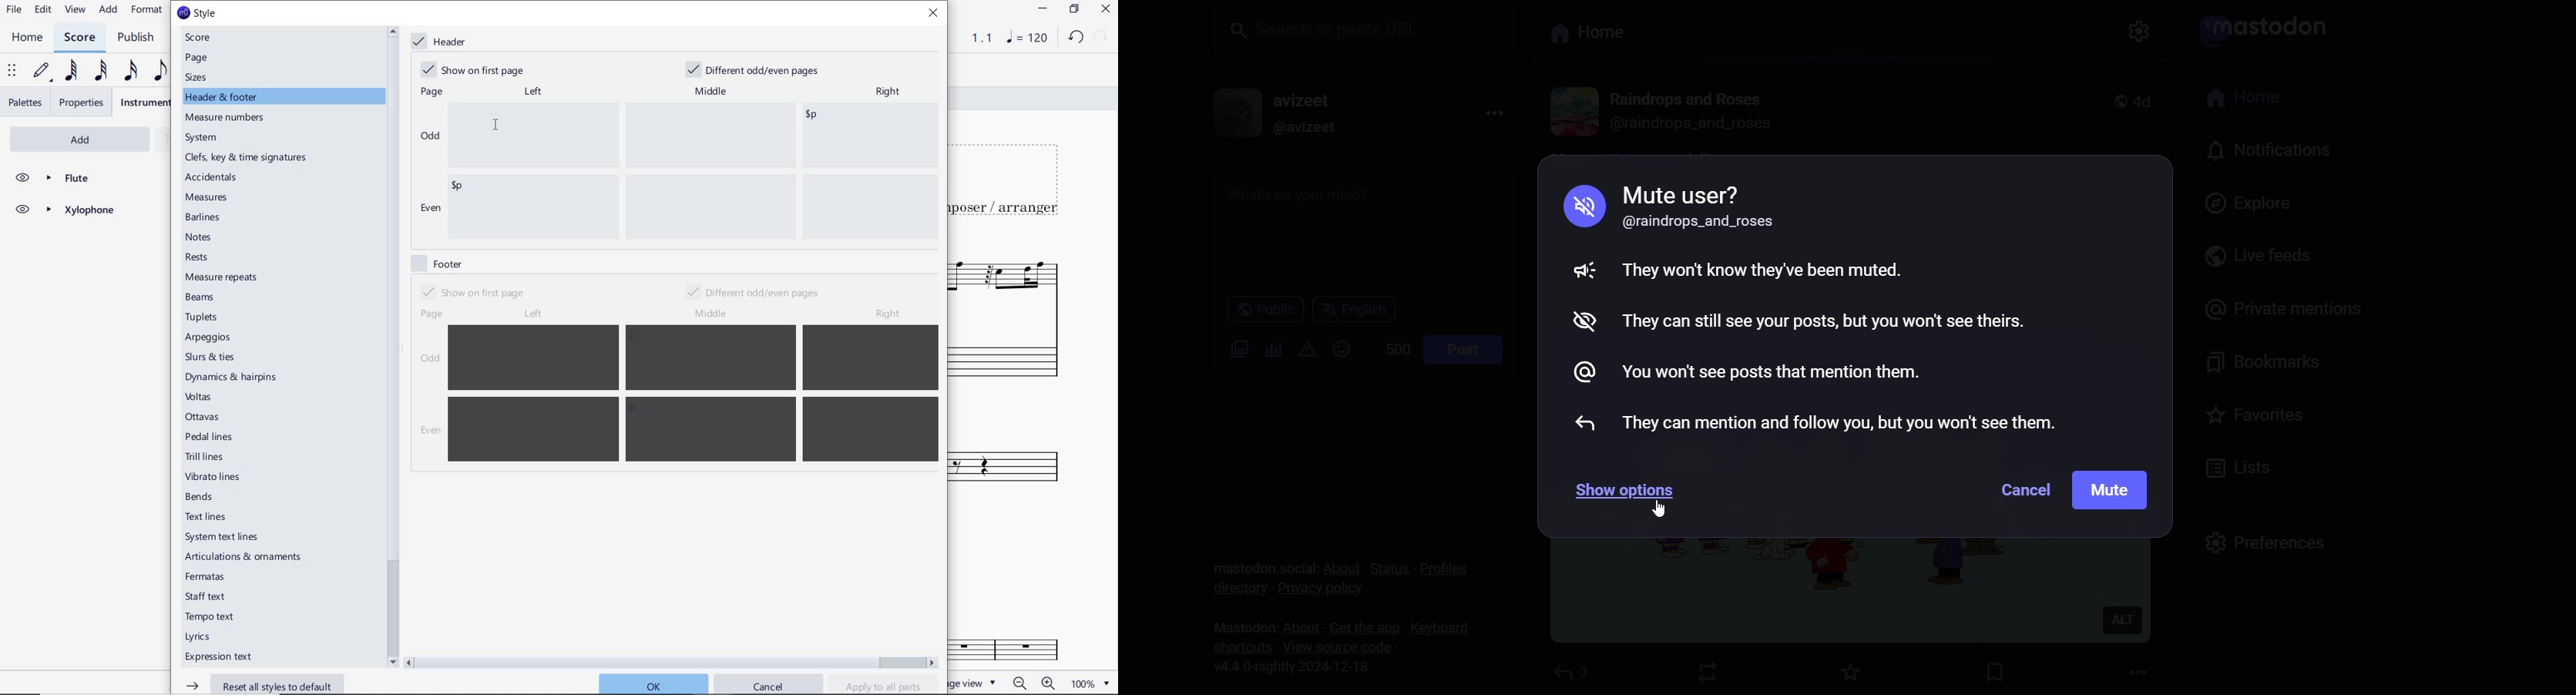 Image resolution: width=2576 pixels, height=700 pixels. What do you see at coordinates (130, 70) in the screenshot?
I see `16TH NOTE` at bounding box center [130, 70].